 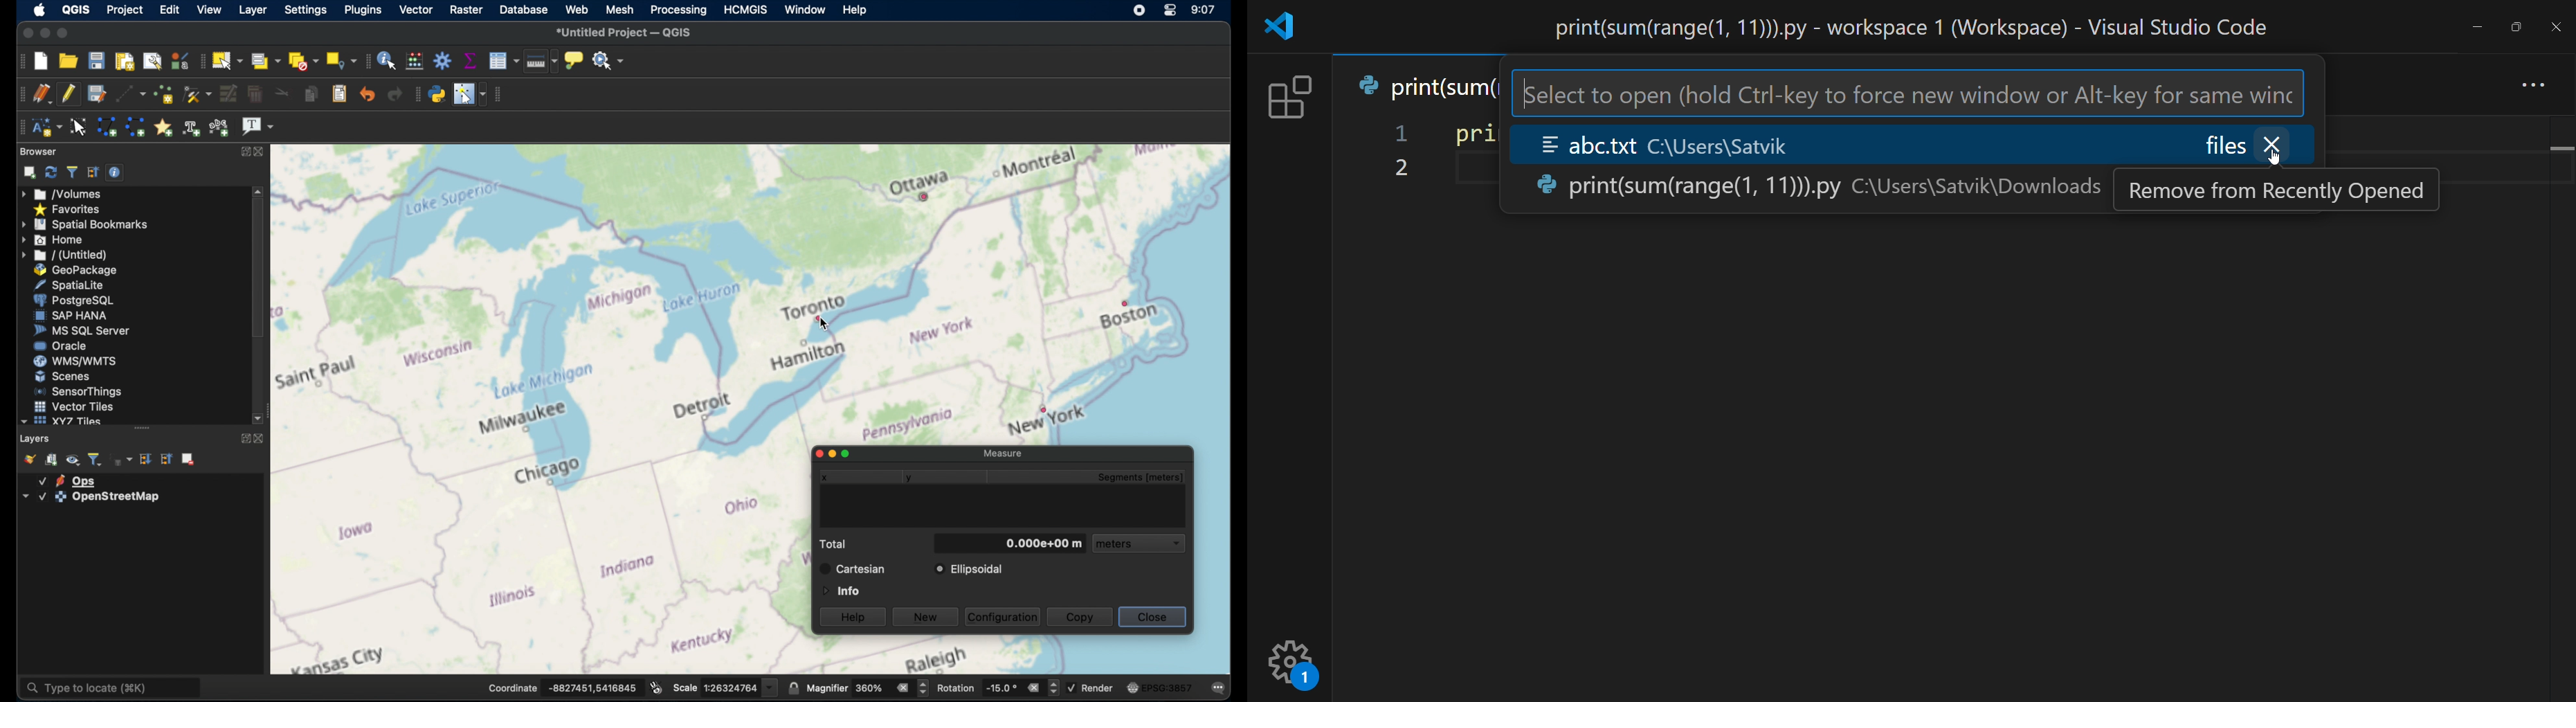 I want to click on favorites, so click(x=69, y=209).